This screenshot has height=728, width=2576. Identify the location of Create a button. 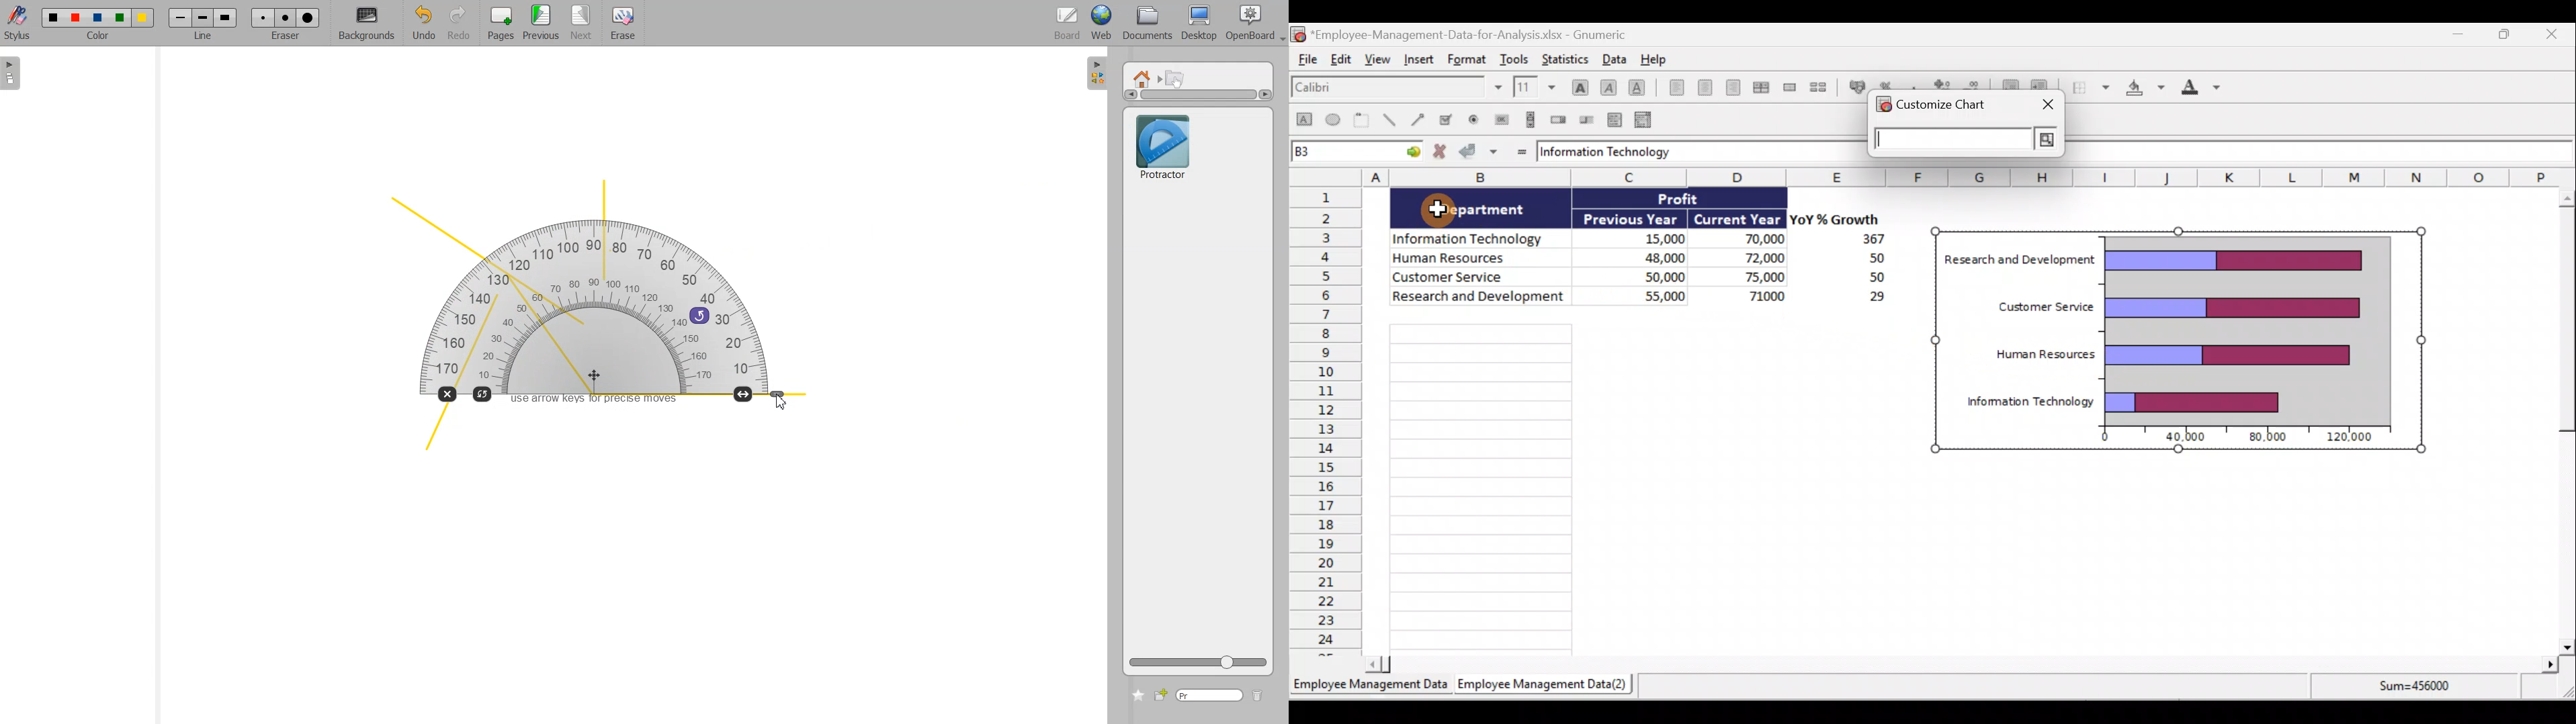
(1499, 120).